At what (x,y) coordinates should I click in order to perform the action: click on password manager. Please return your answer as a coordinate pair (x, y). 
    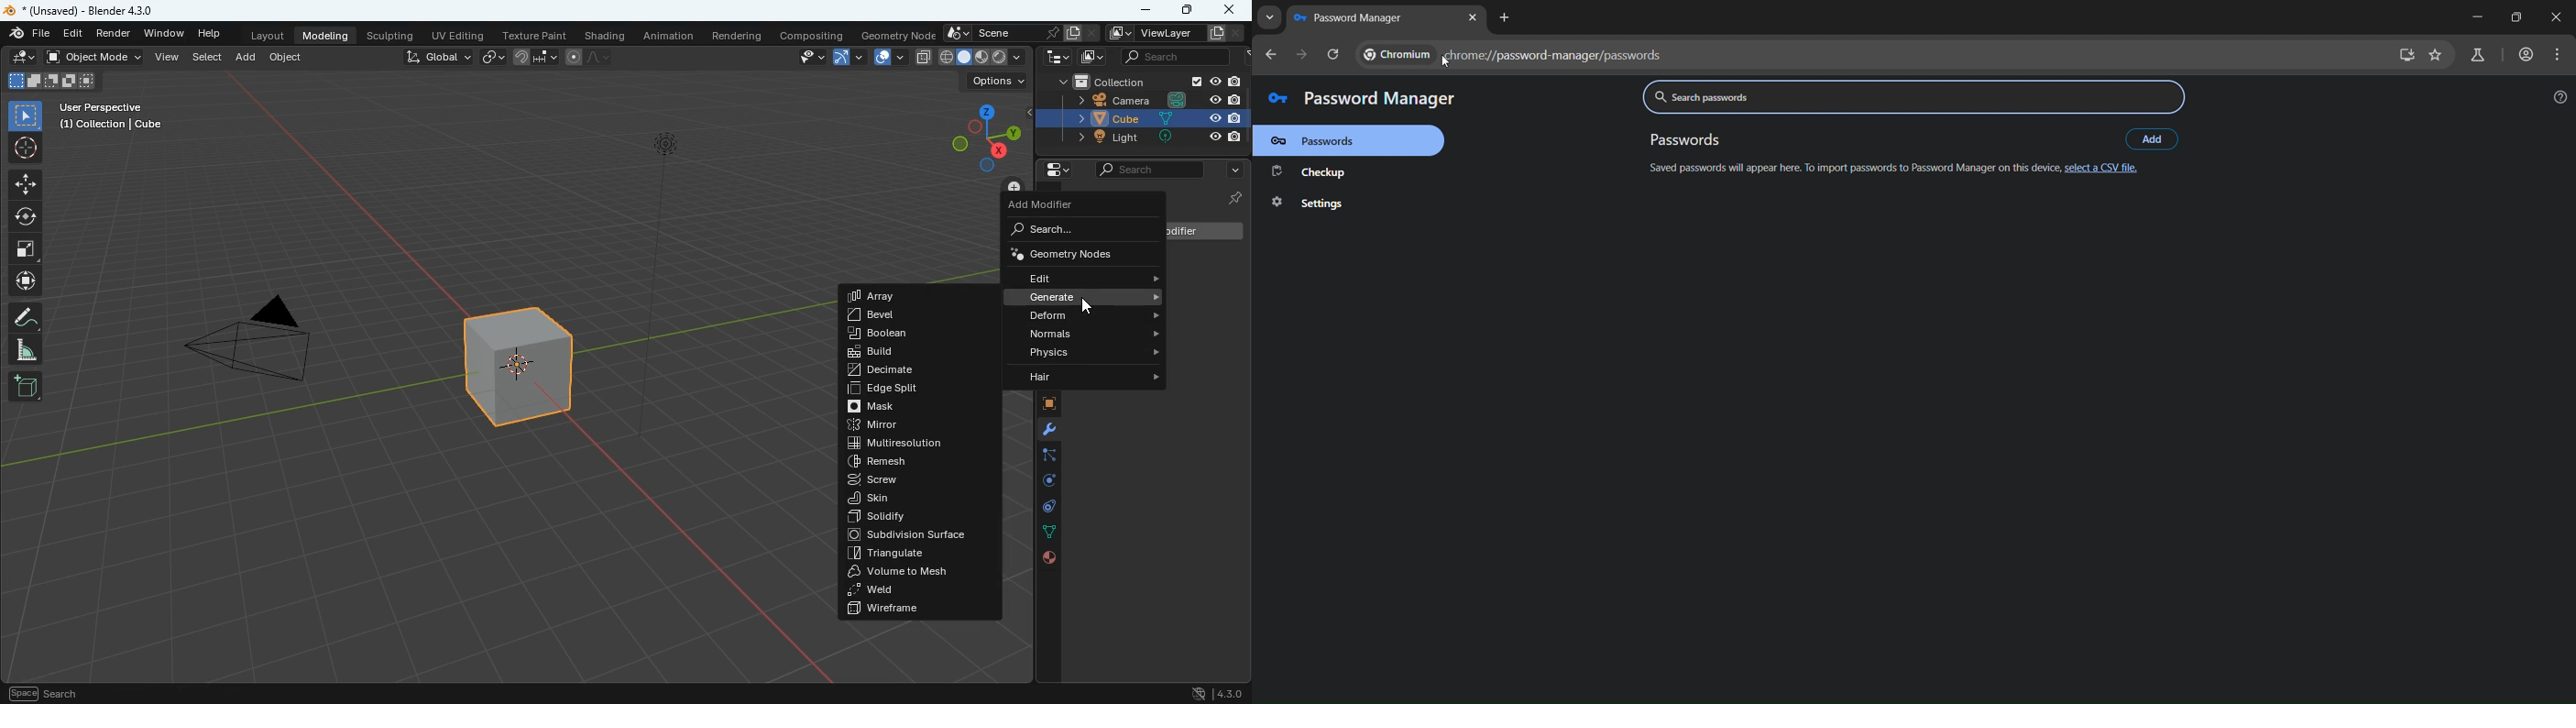
    Looking at the image, I should click on (1357, 97).